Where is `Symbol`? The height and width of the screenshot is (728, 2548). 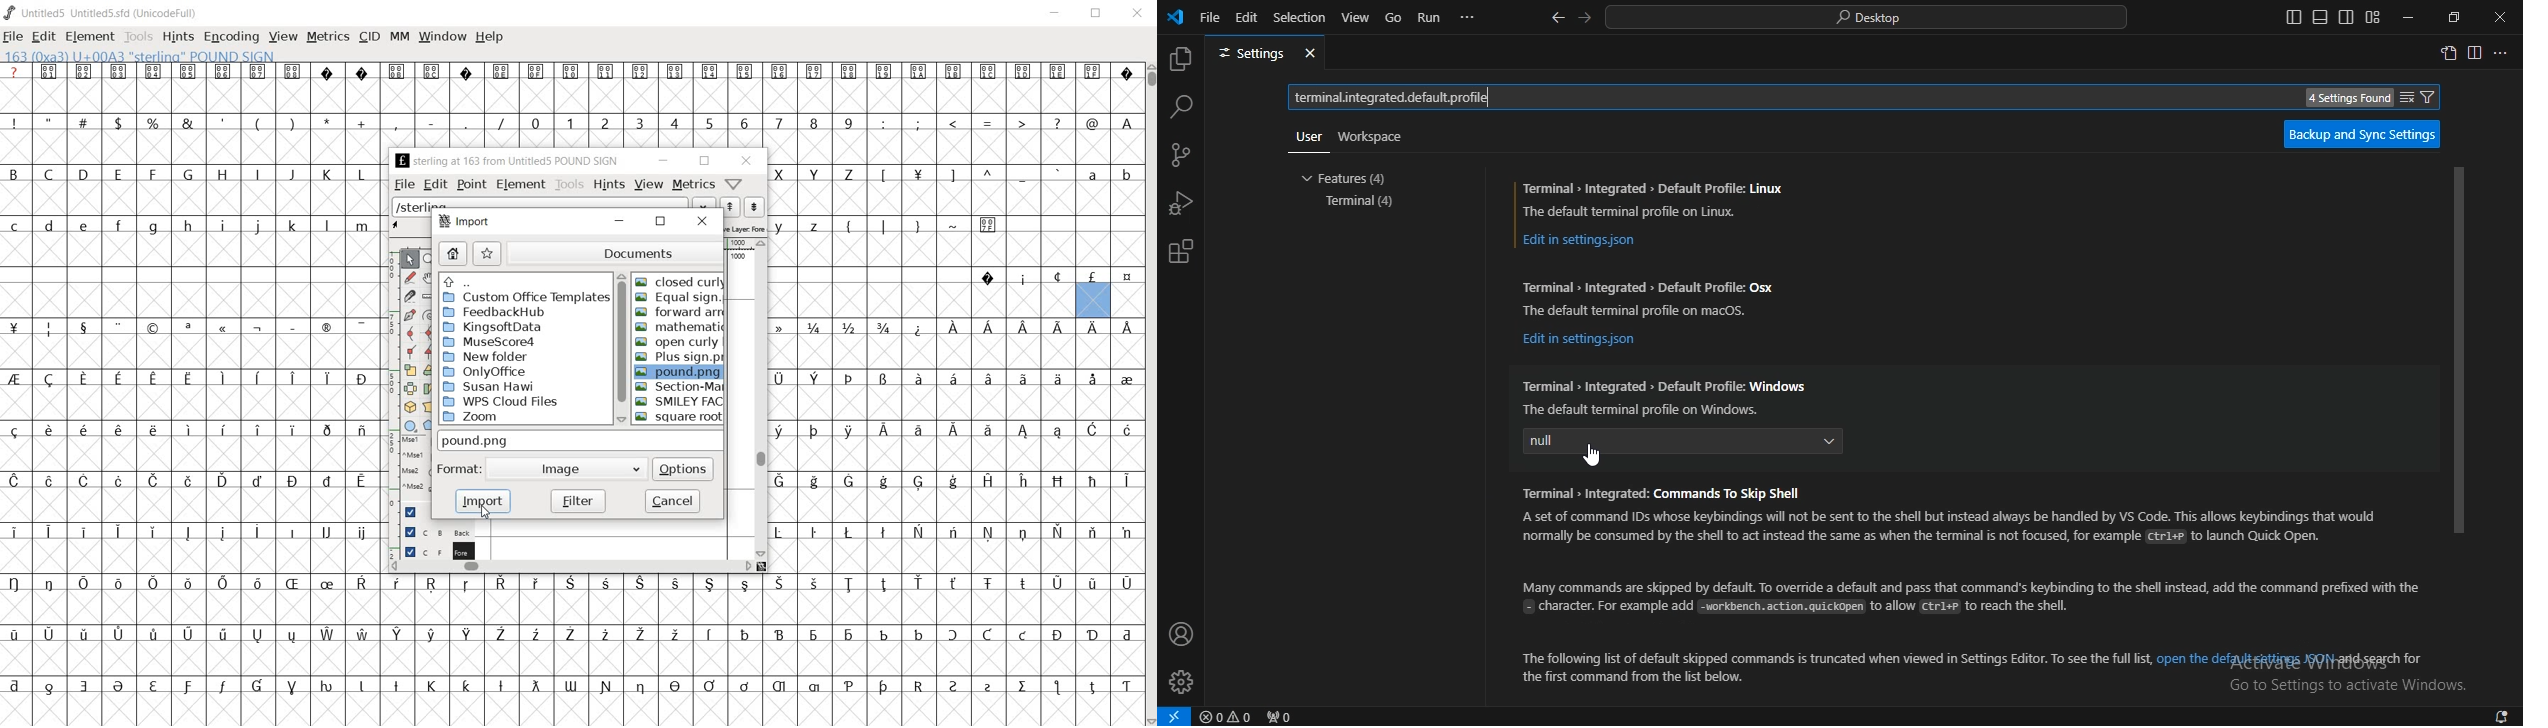 Symbol is located at coordinates (784, 431).